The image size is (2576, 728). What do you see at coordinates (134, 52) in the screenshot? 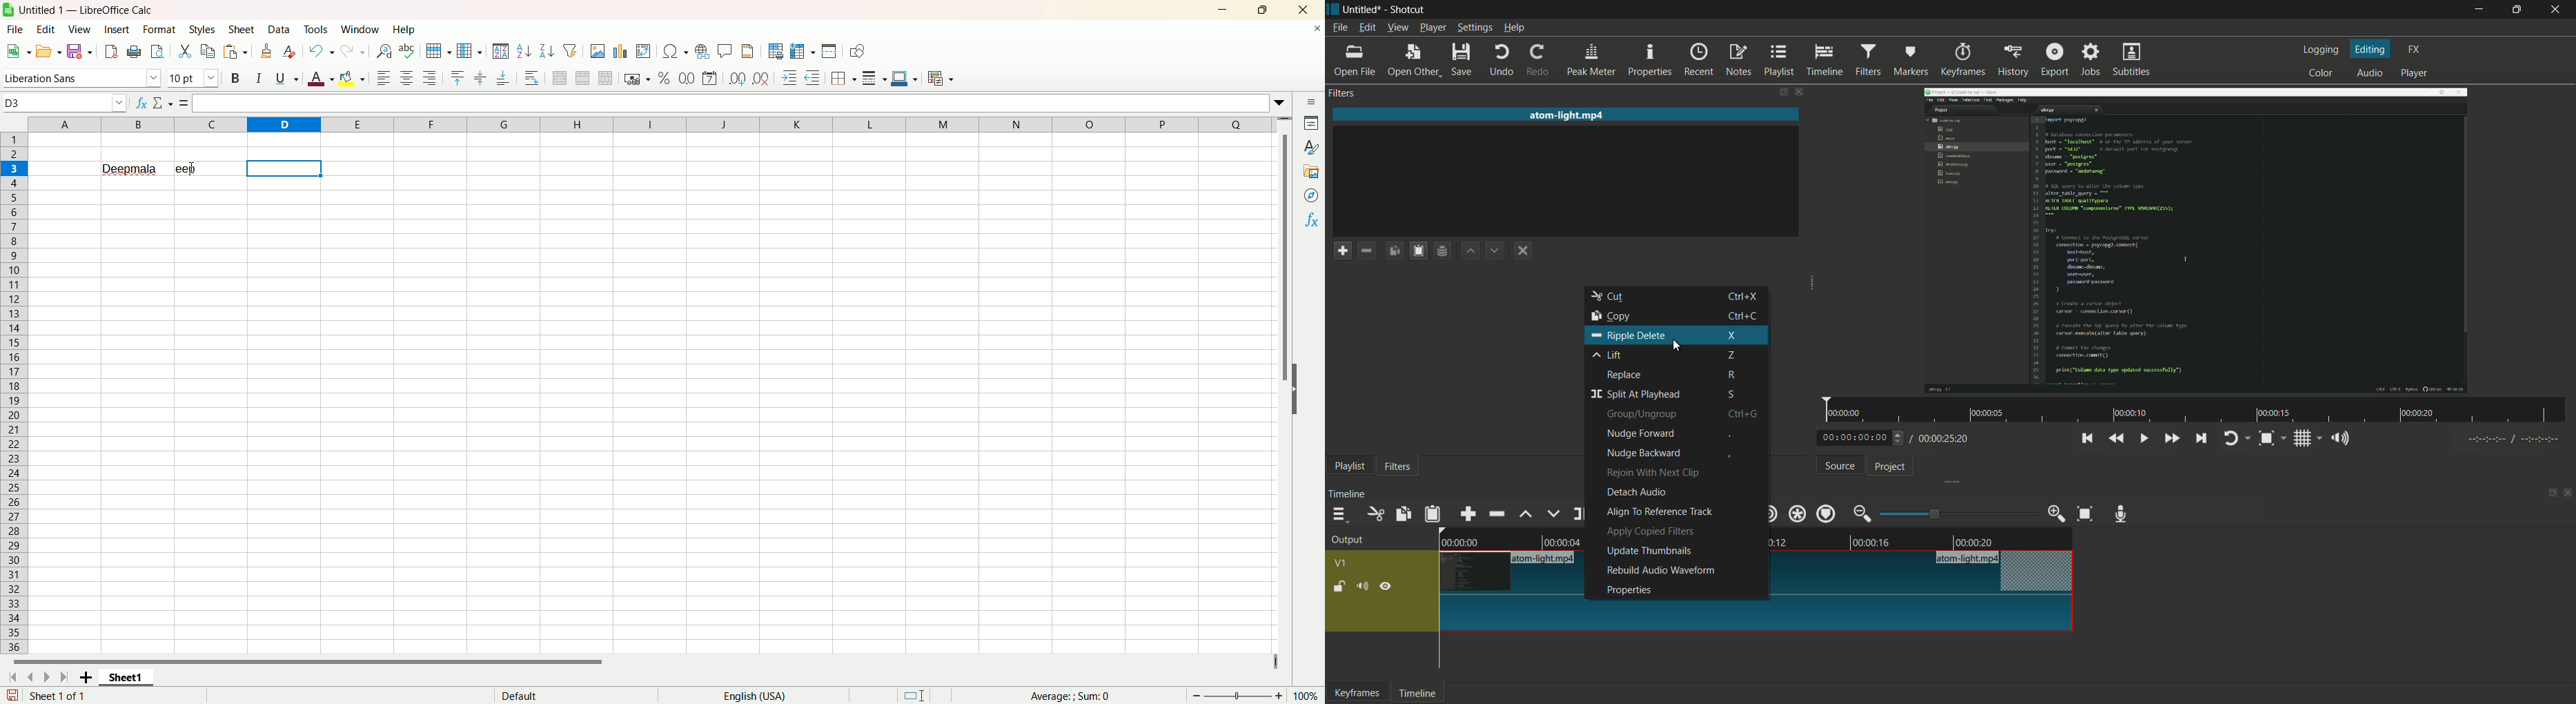
I see `Print` at bounding box center [134, 52].